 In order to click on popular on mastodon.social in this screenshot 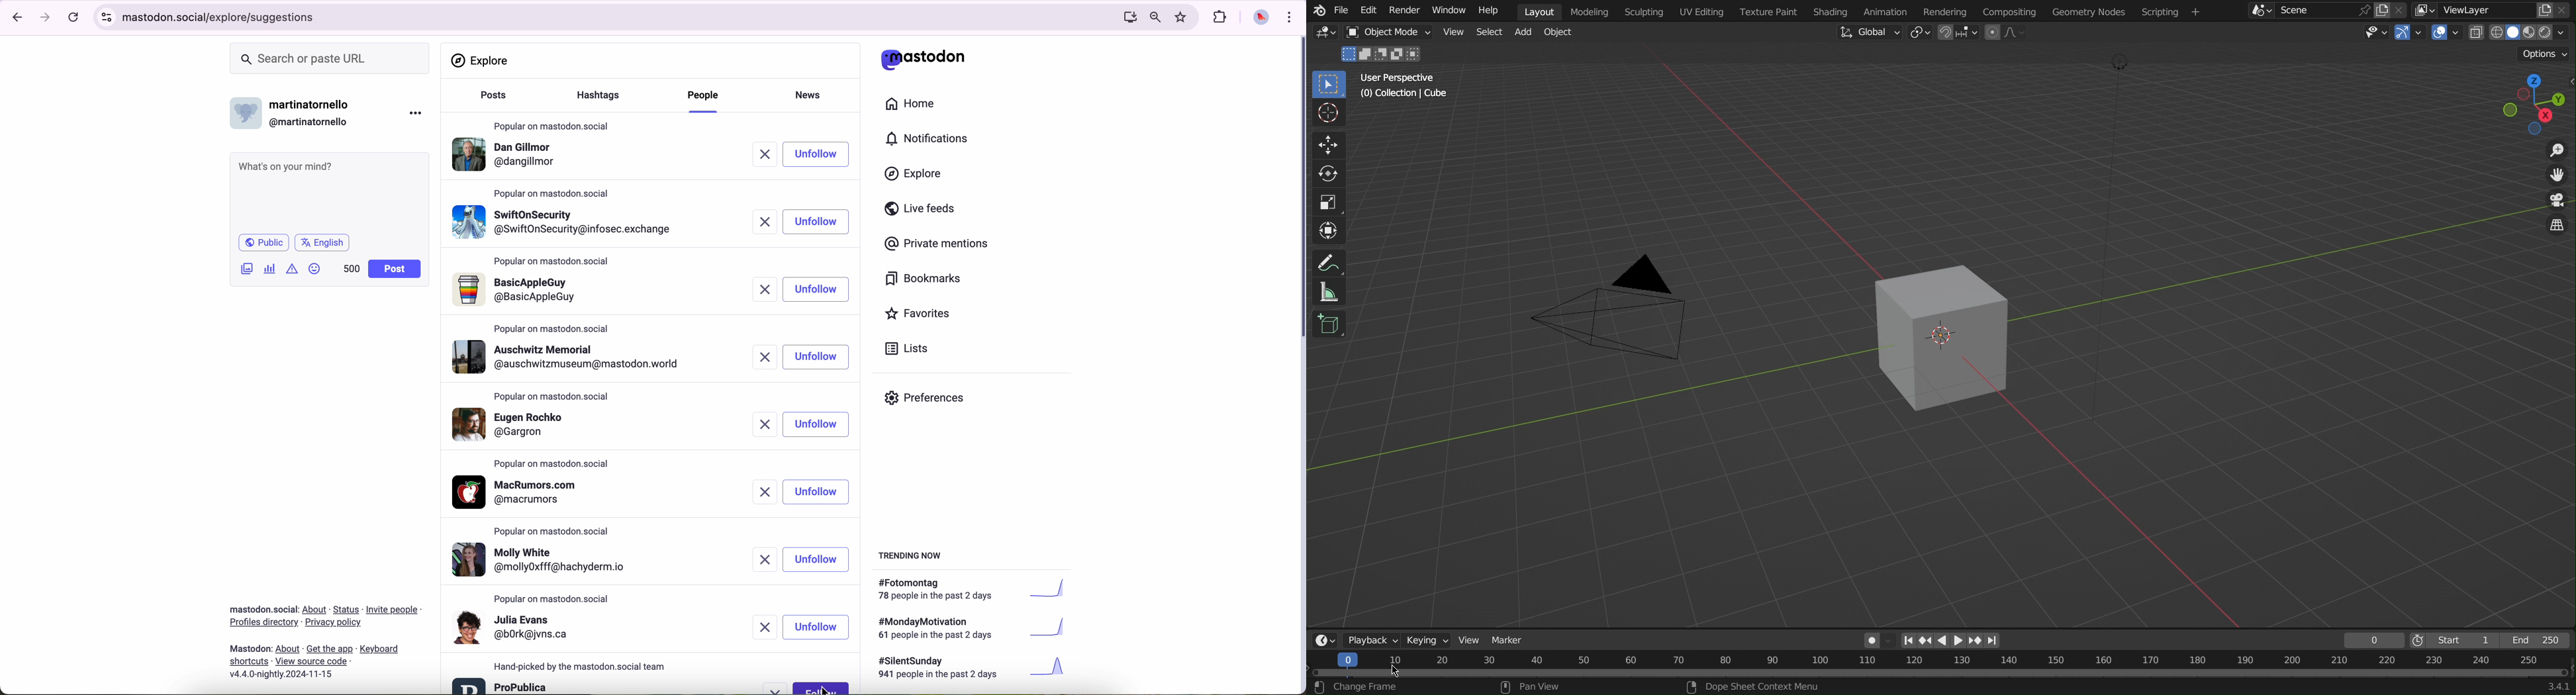, I will do `click(554, 192)`.